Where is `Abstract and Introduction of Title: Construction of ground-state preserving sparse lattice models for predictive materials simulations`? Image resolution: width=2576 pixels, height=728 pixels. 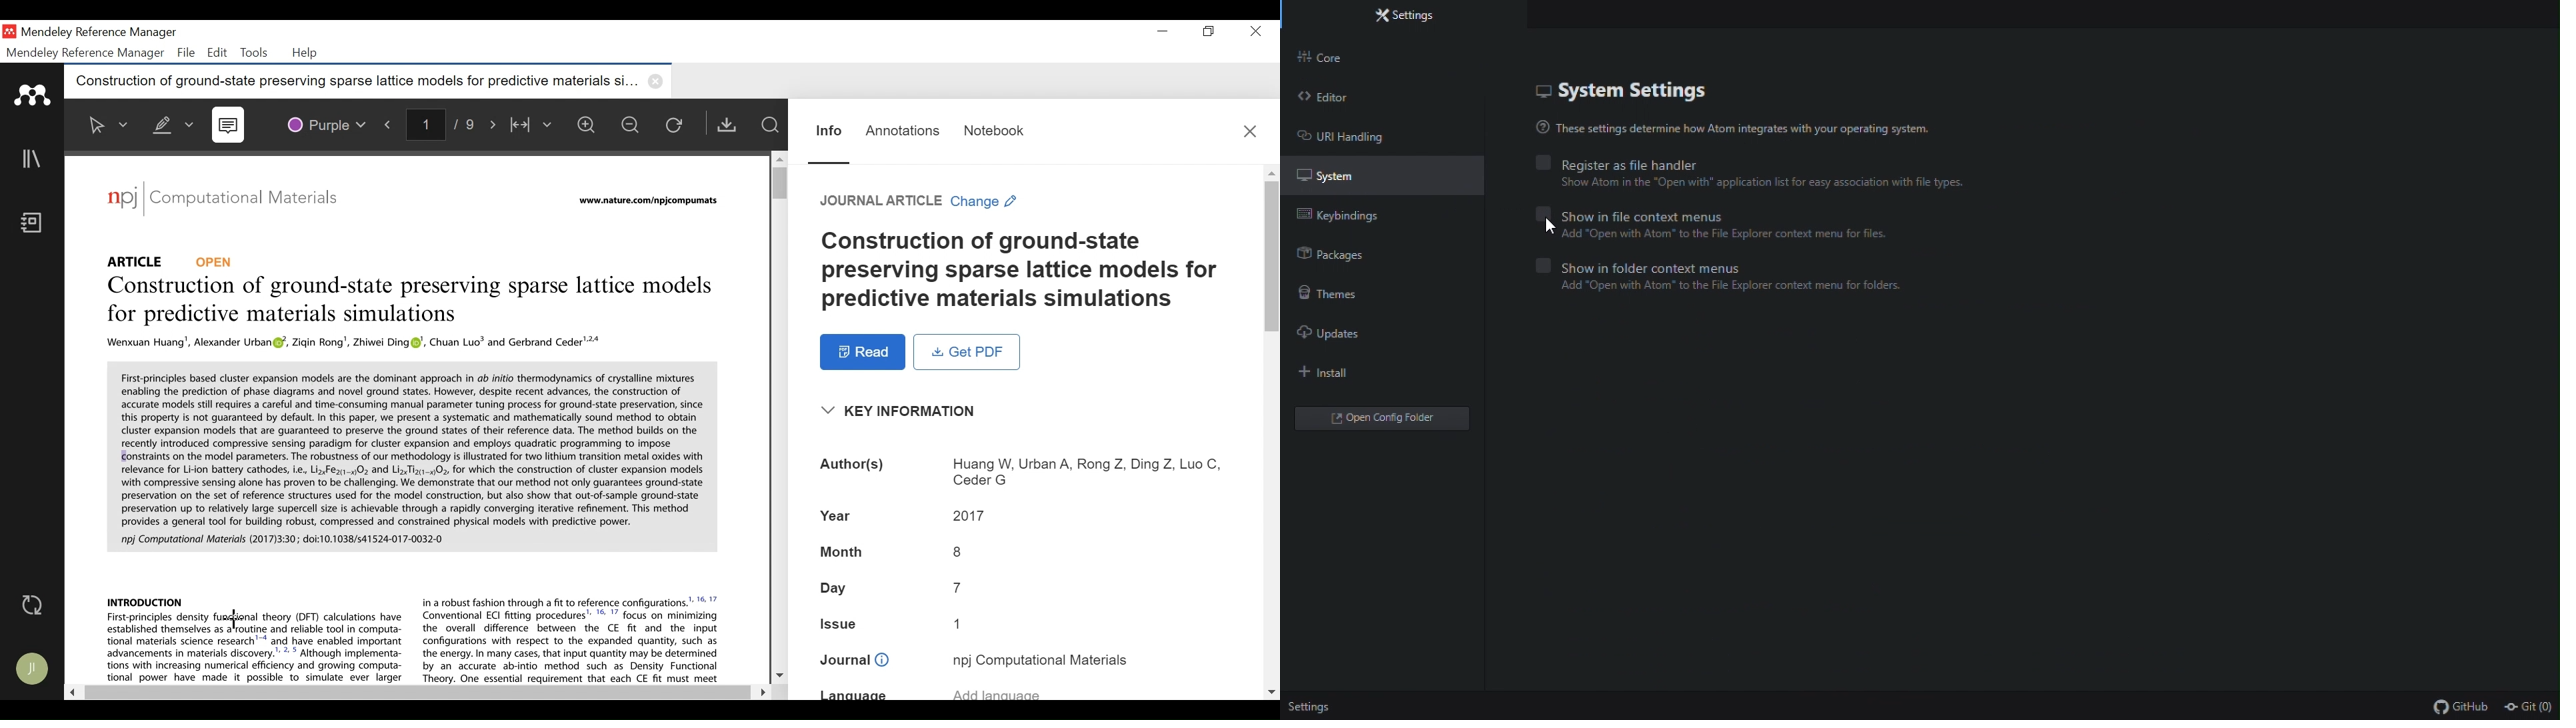 Abstract and Introduction of Title: Construction of ground-state preserving sparse lattice models for predictive materials simulations is located at coordinates (409, 508).